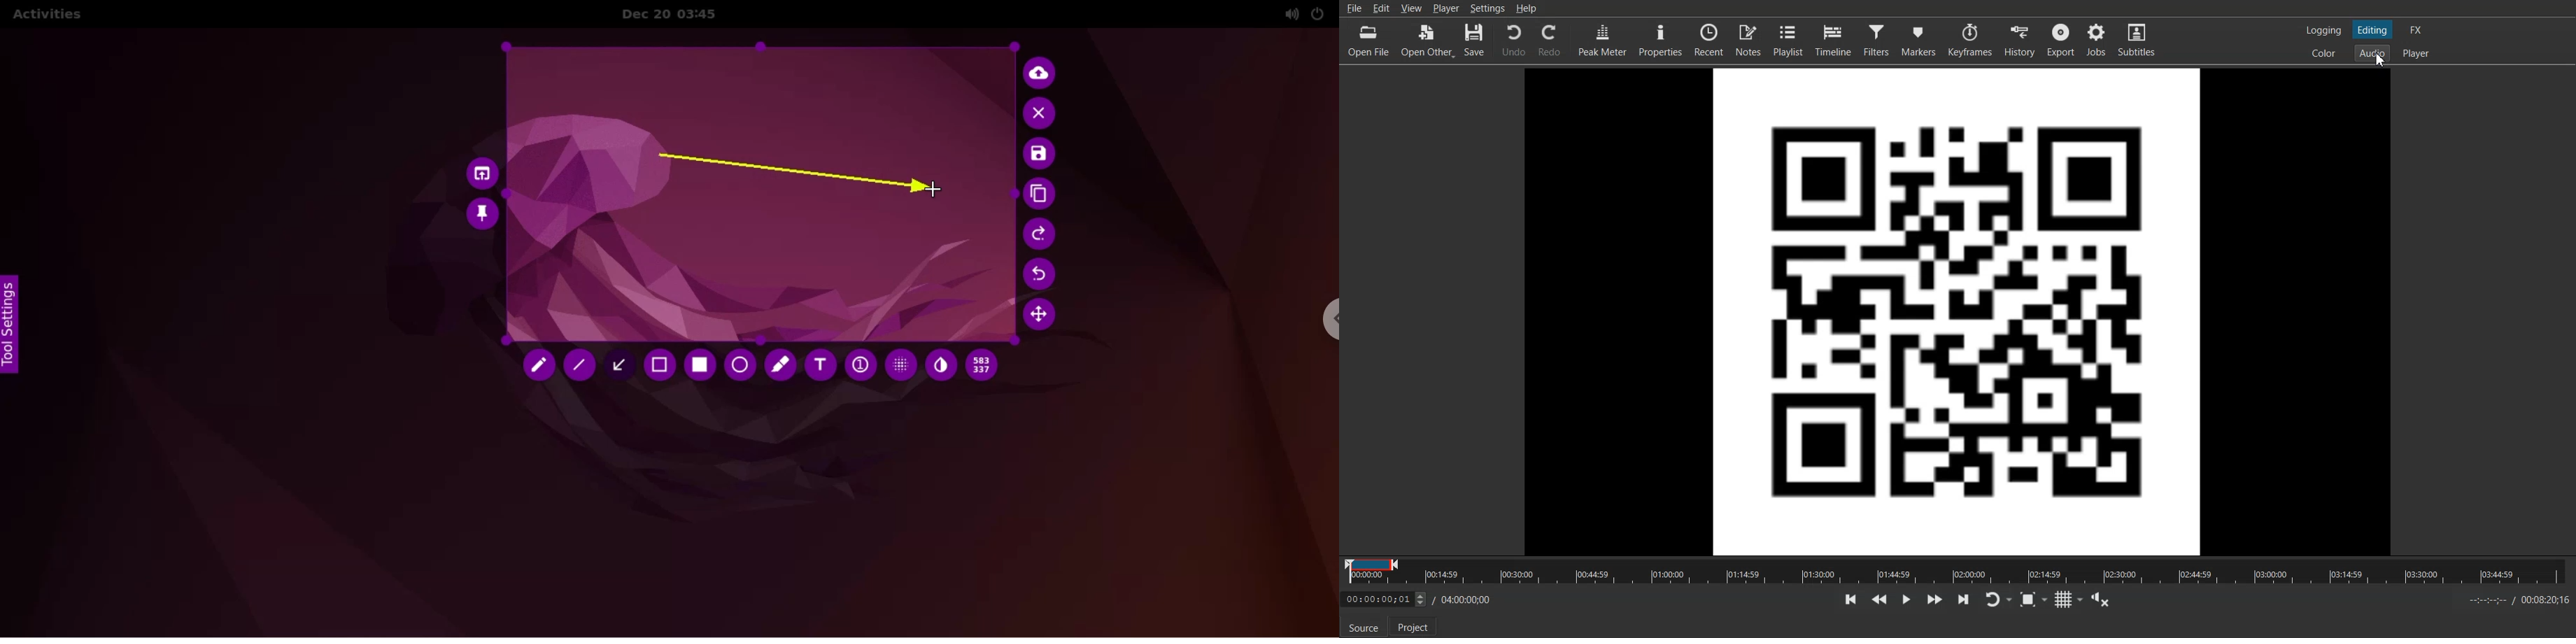 This screenshot has height=644, width=2576. What do you see at coordinates (2417, 30) in the screenshot?
I see `Switch to the effect layout` at bounding box center [2417, 30].